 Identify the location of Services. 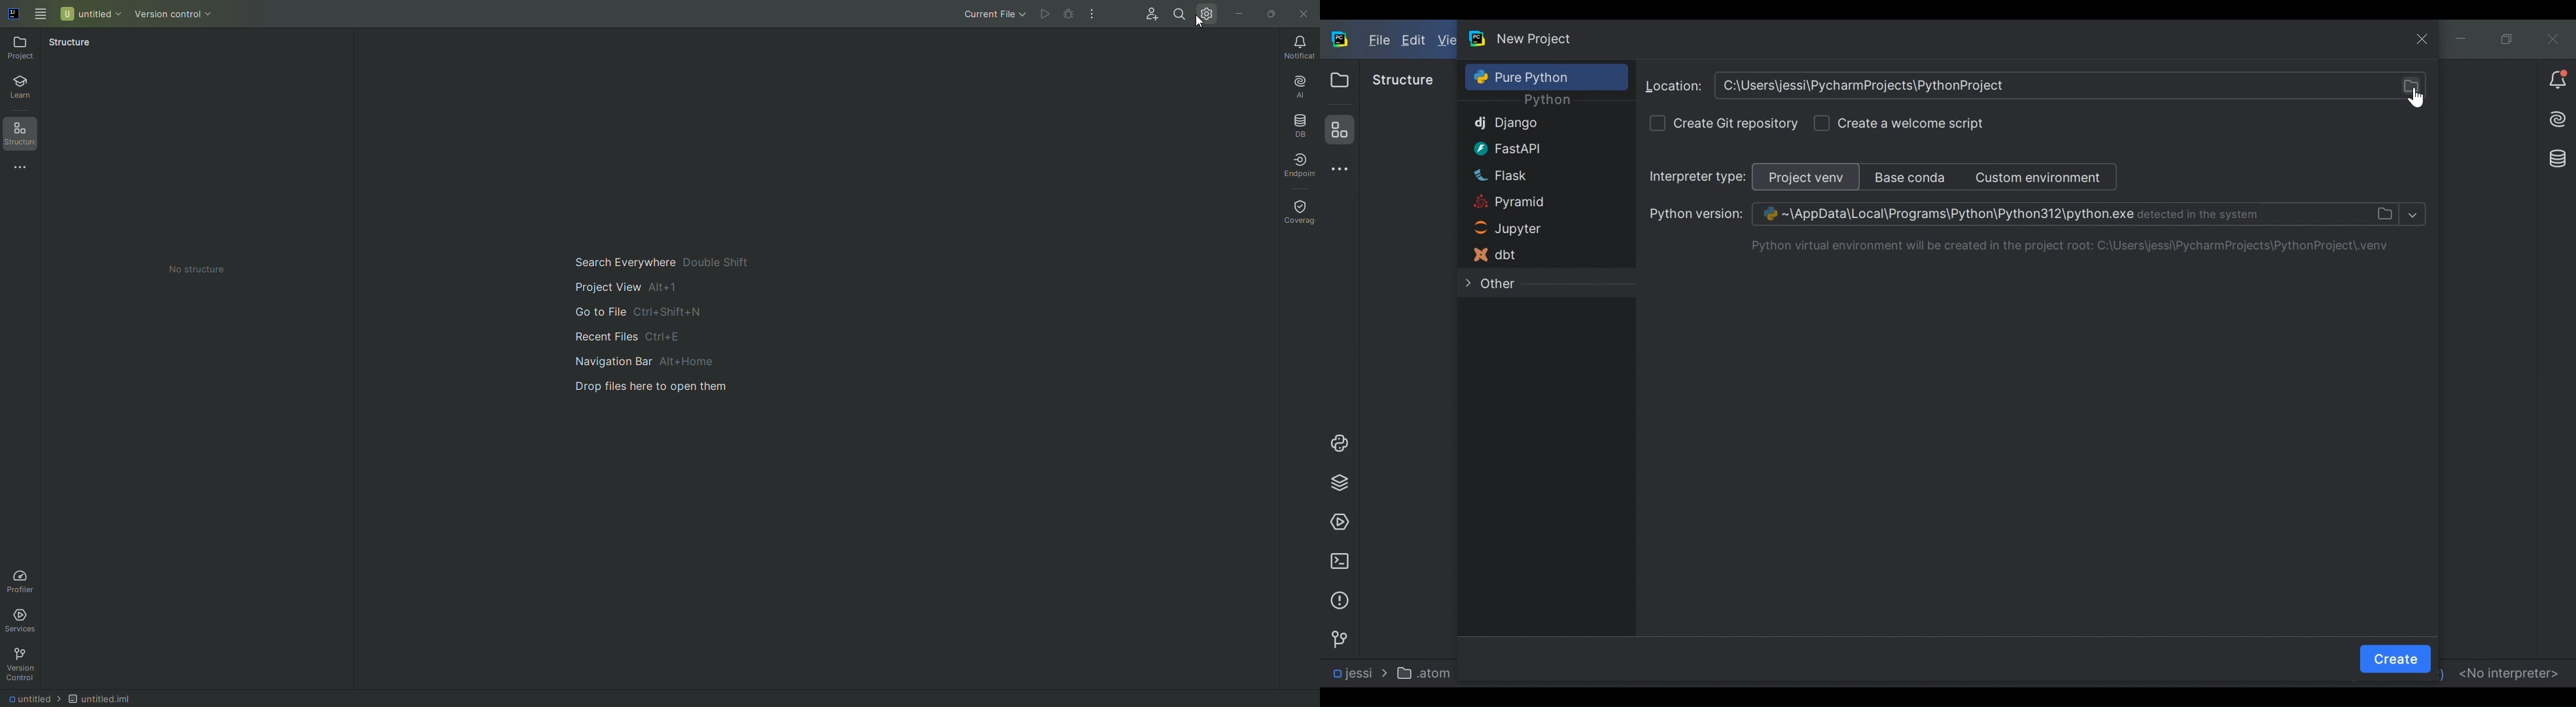
(1339, 523).